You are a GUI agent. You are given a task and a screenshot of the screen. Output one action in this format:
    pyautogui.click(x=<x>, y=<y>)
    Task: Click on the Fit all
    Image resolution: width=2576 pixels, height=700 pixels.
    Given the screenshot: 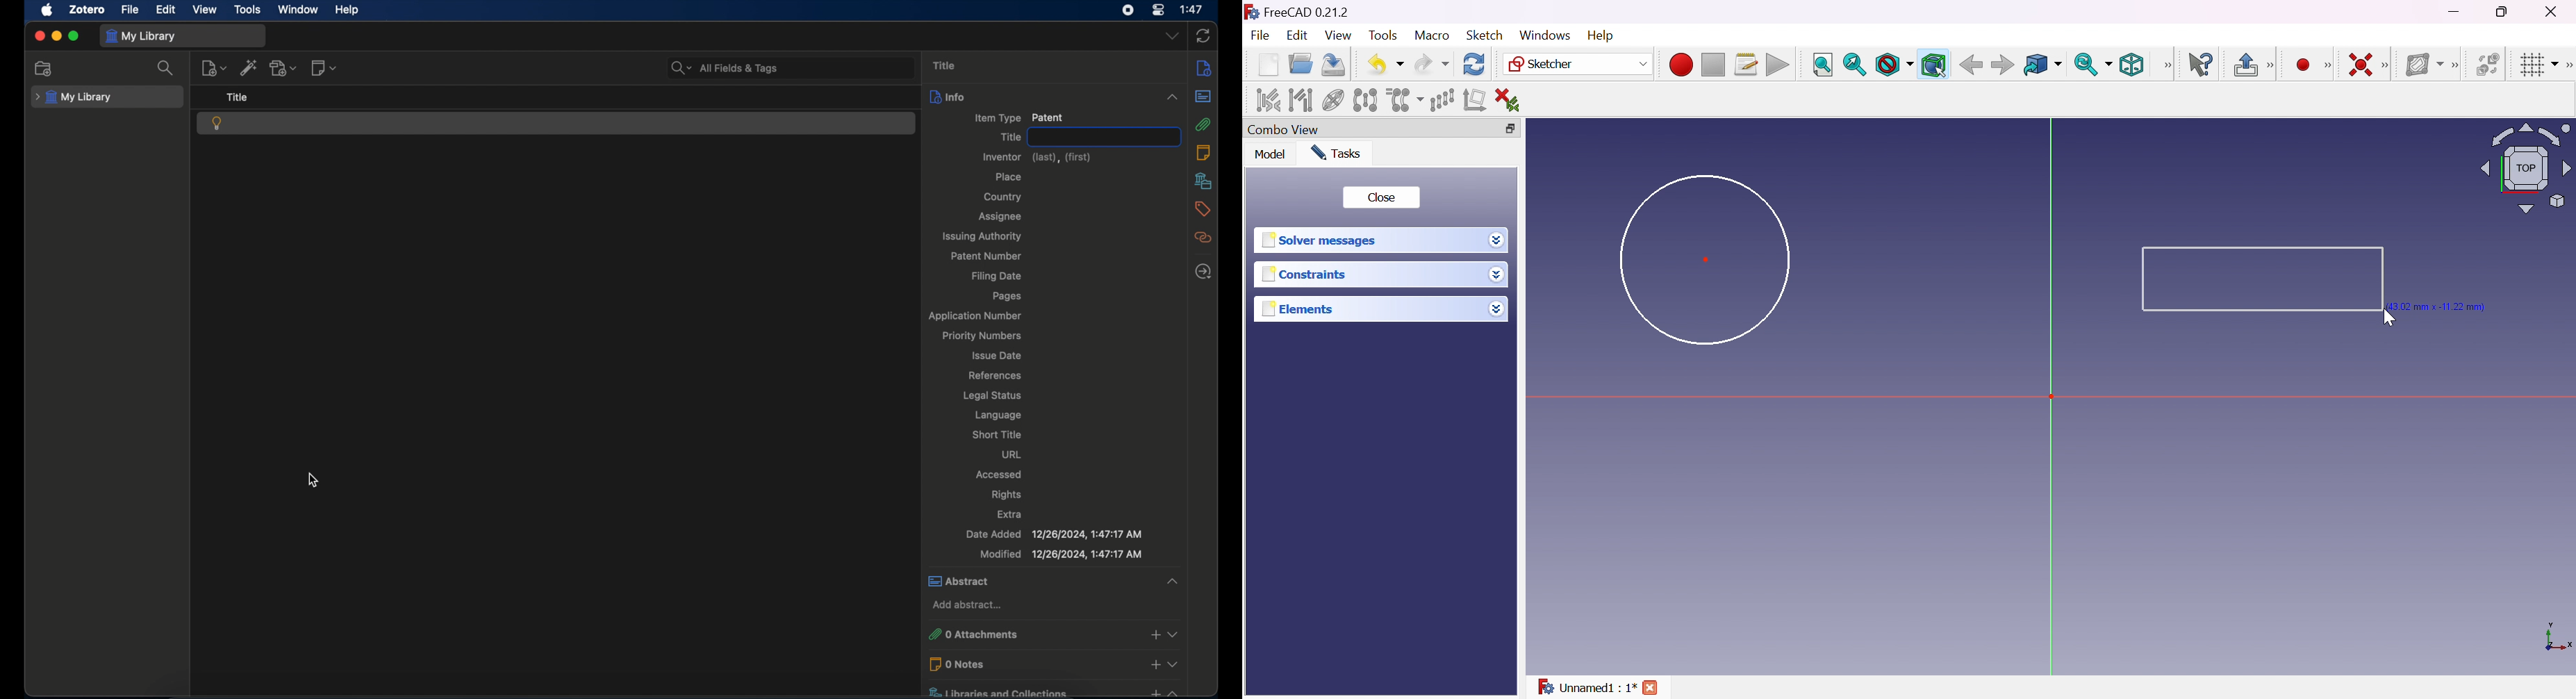 What is the action you would take?
    pyautogui.click(x=1822, y=65)
    